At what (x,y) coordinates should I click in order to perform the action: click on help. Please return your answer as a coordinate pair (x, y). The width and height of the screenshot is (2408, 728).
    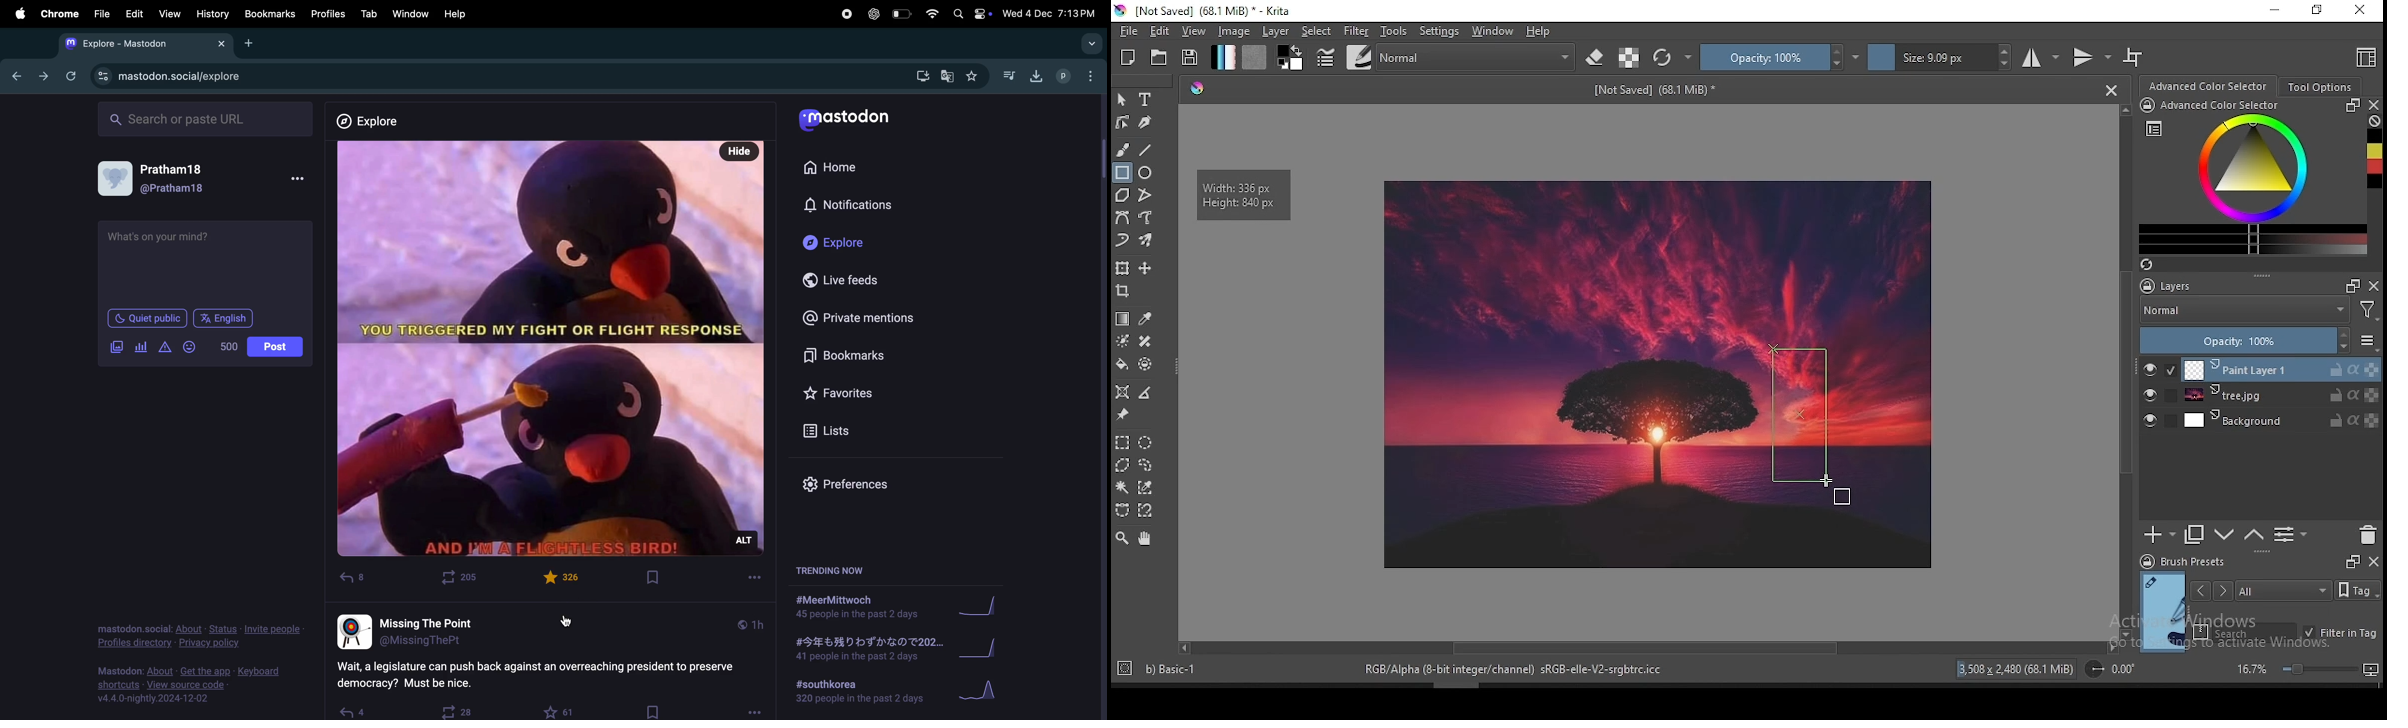
    Looking at the image, I should click on (457, 12).